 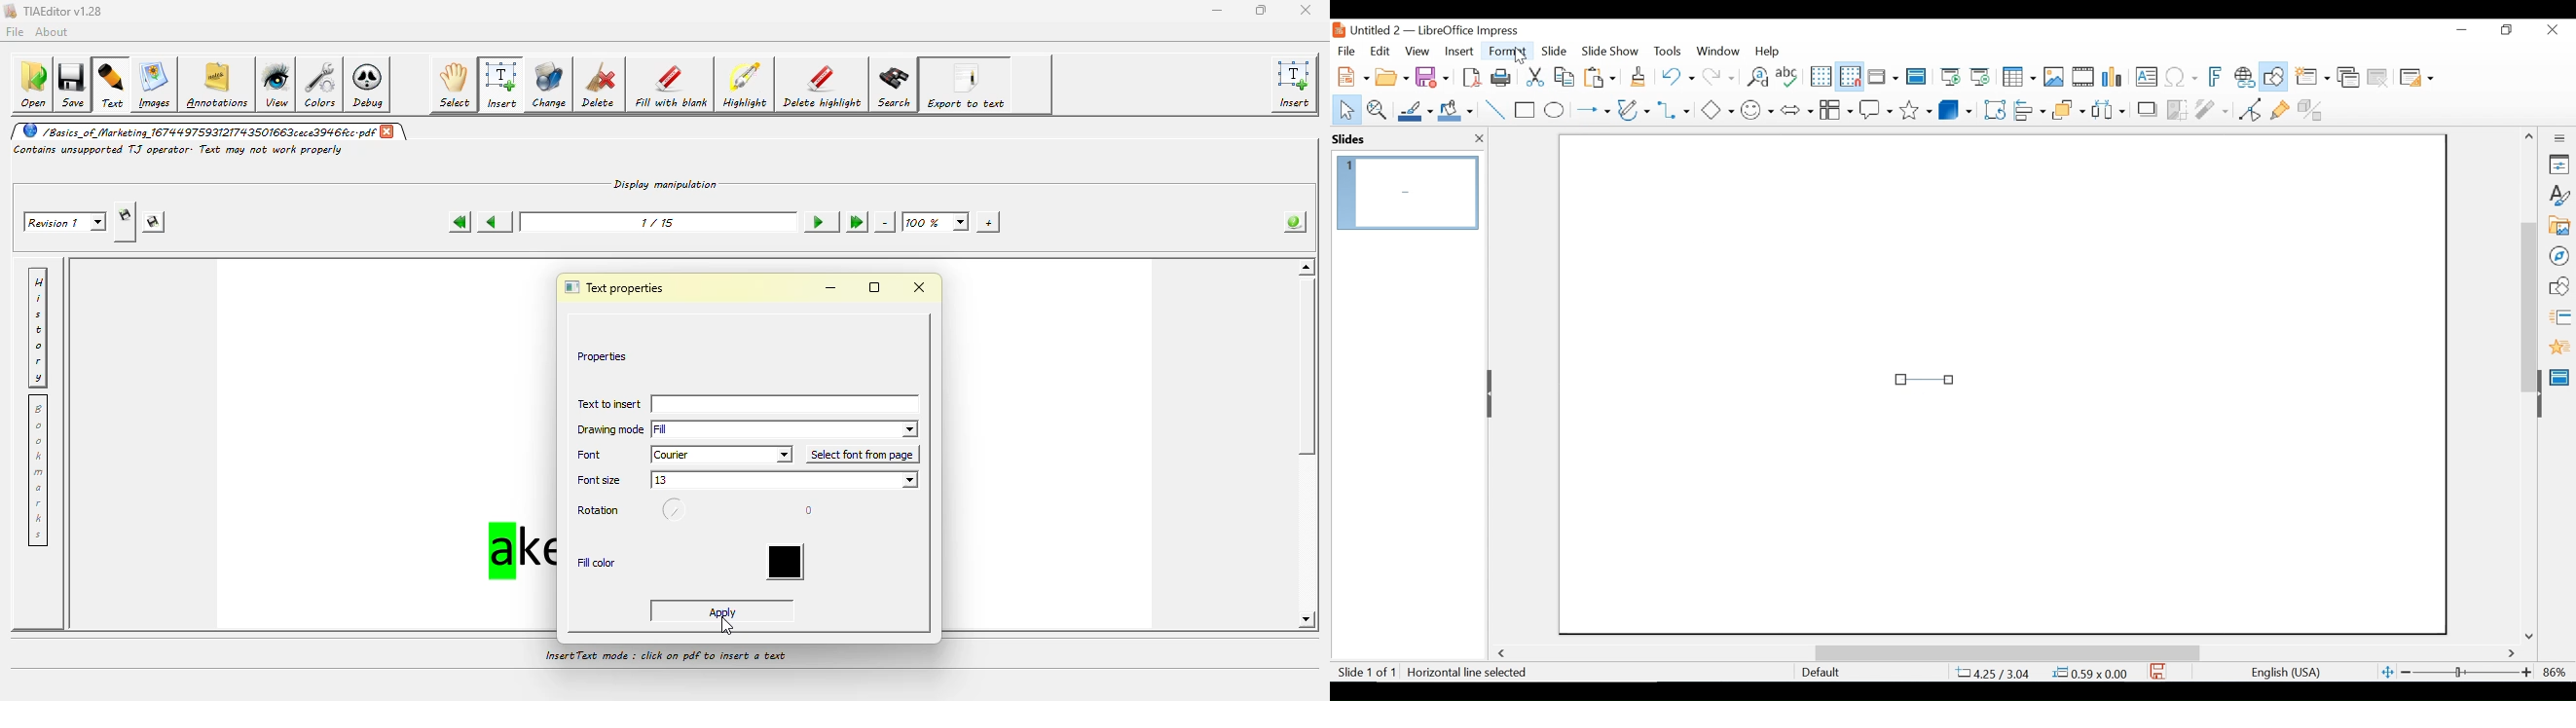 What do you see at coordinates (1948, 78) in the screenshot?
I see `Start from First Slide` at bounding box center [1948, 78].